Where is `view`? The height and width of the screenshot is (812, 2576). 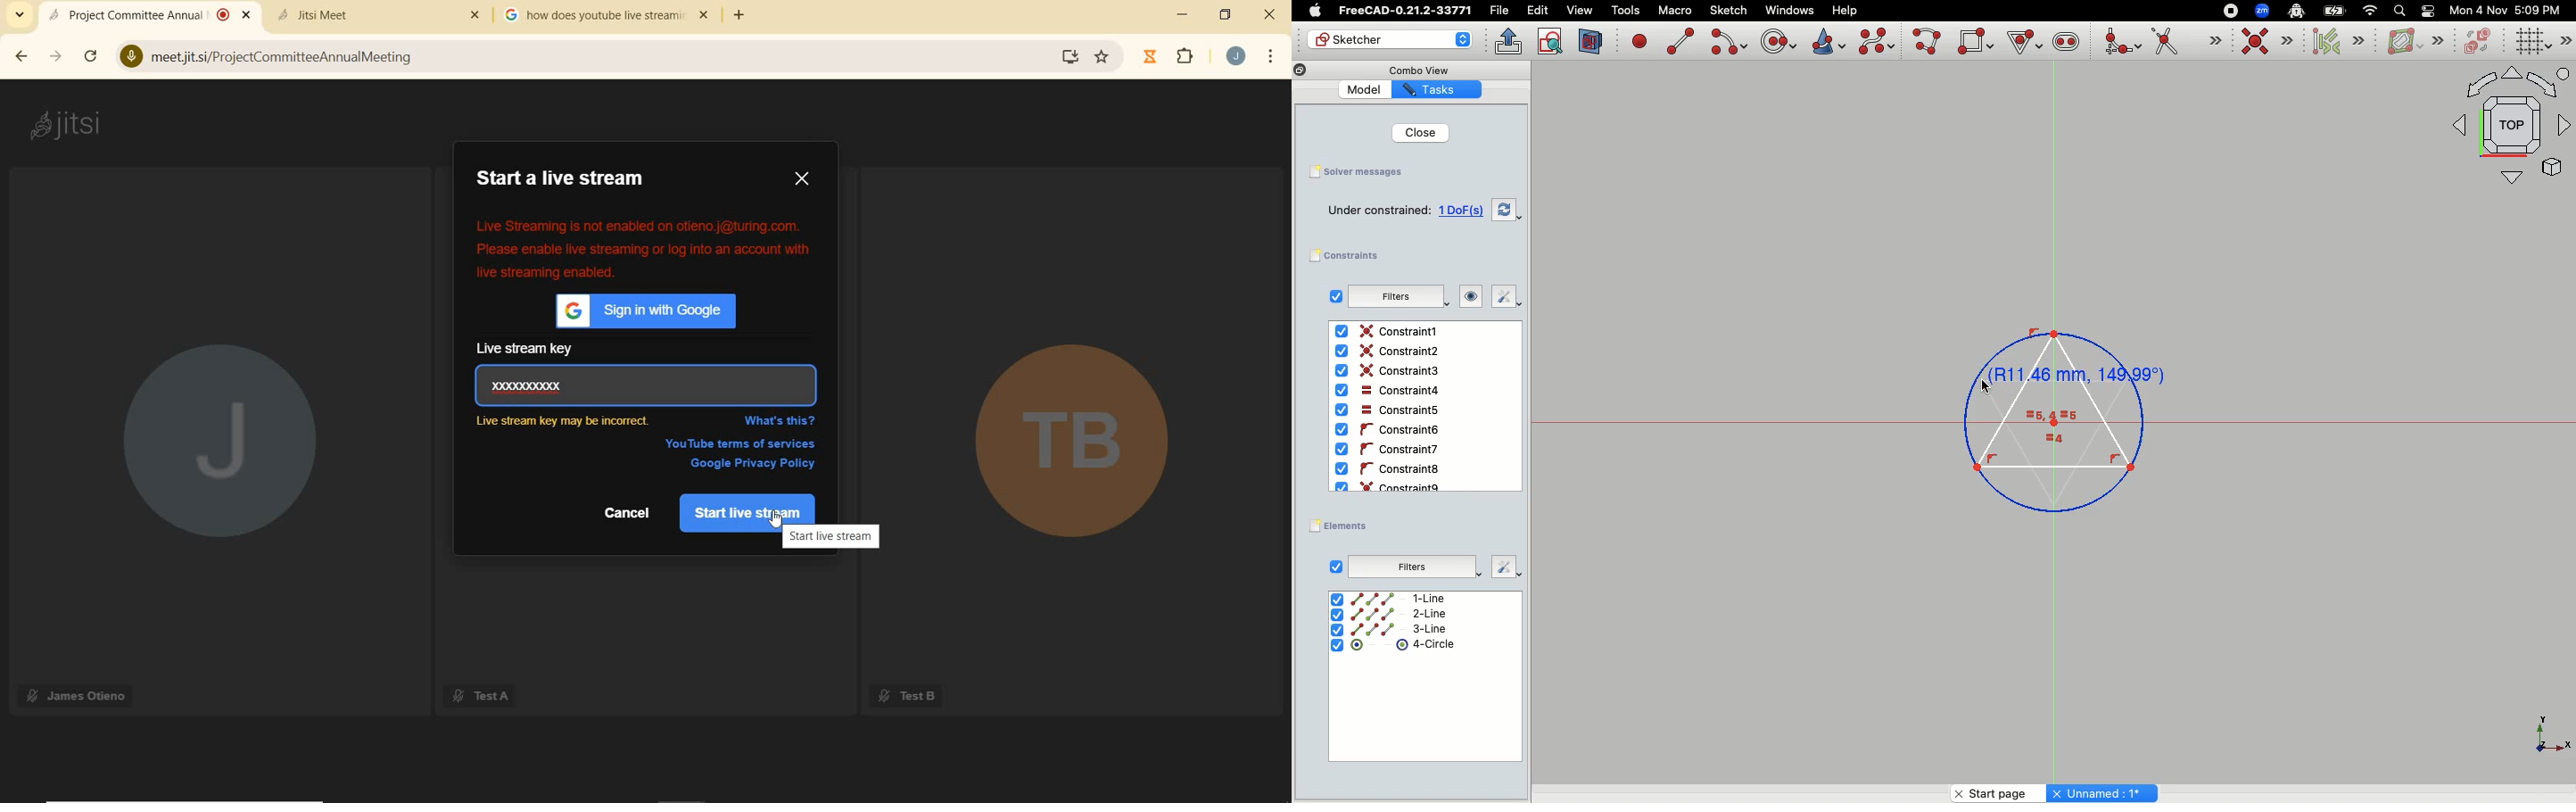
view is located at coordinates (1580, 10).